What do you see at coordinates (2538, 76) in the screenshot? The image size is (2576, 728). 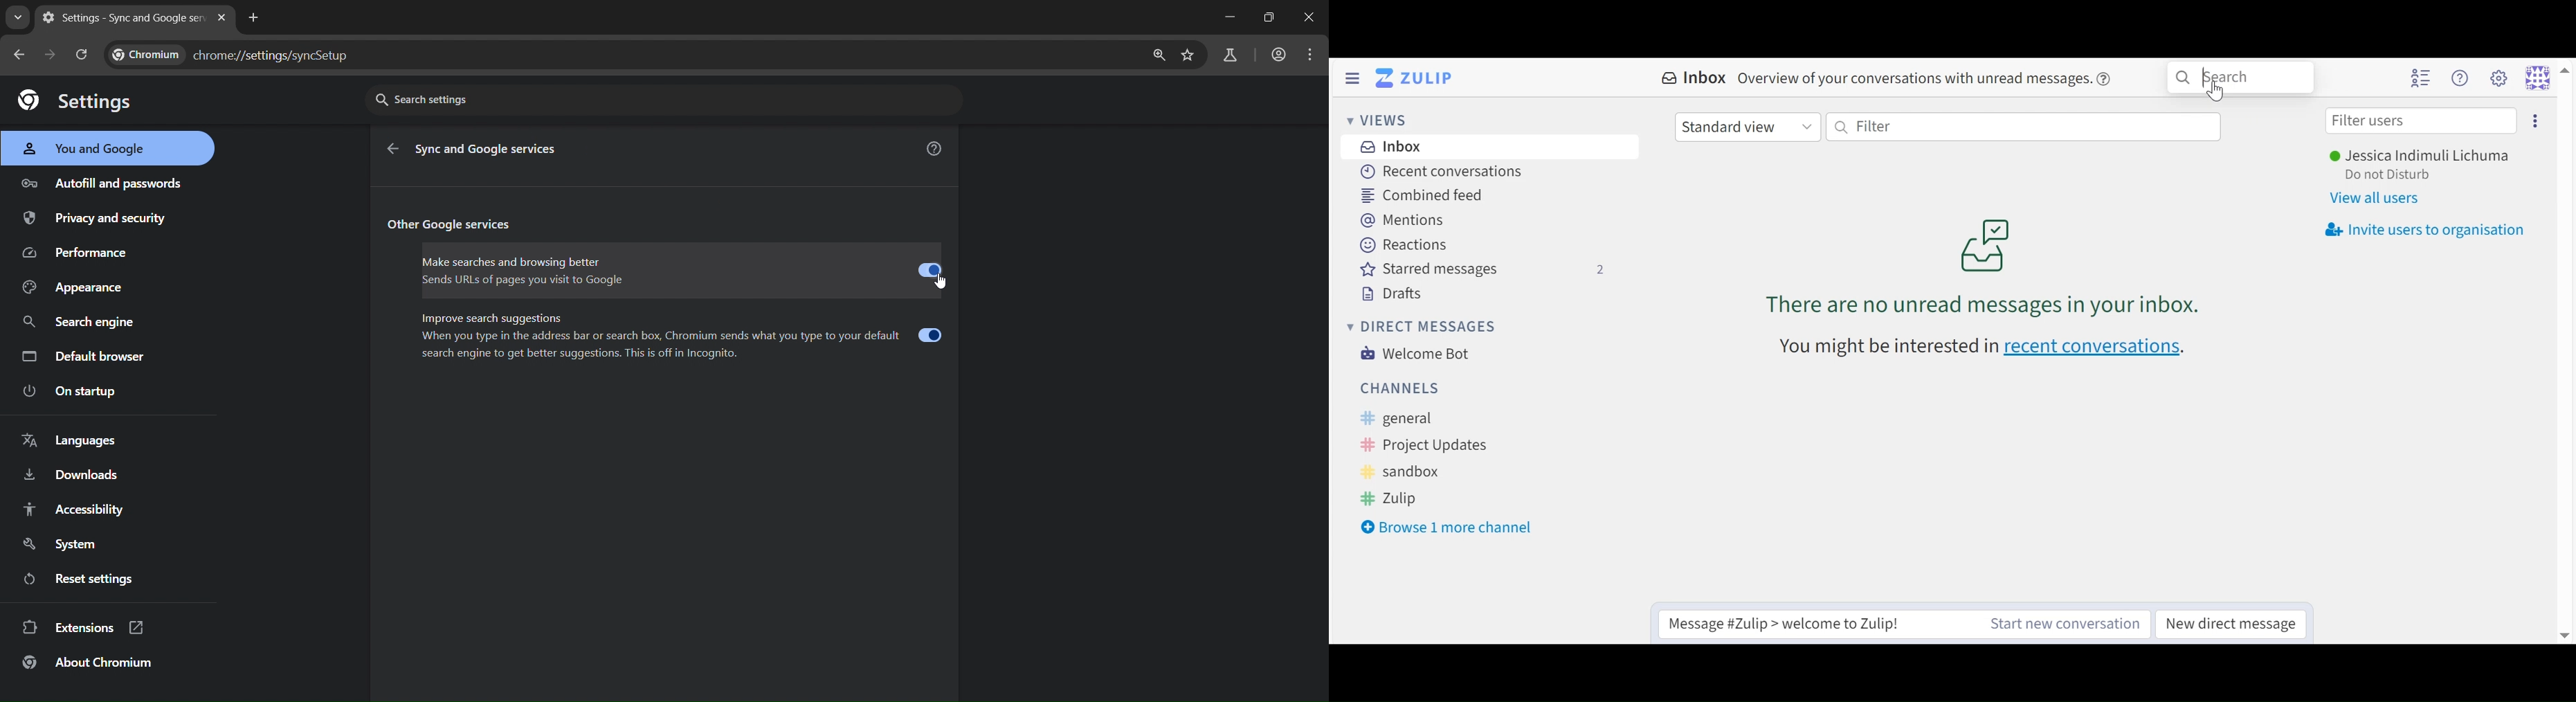 I see `Personal menu` at bounding box center [2538, 76].